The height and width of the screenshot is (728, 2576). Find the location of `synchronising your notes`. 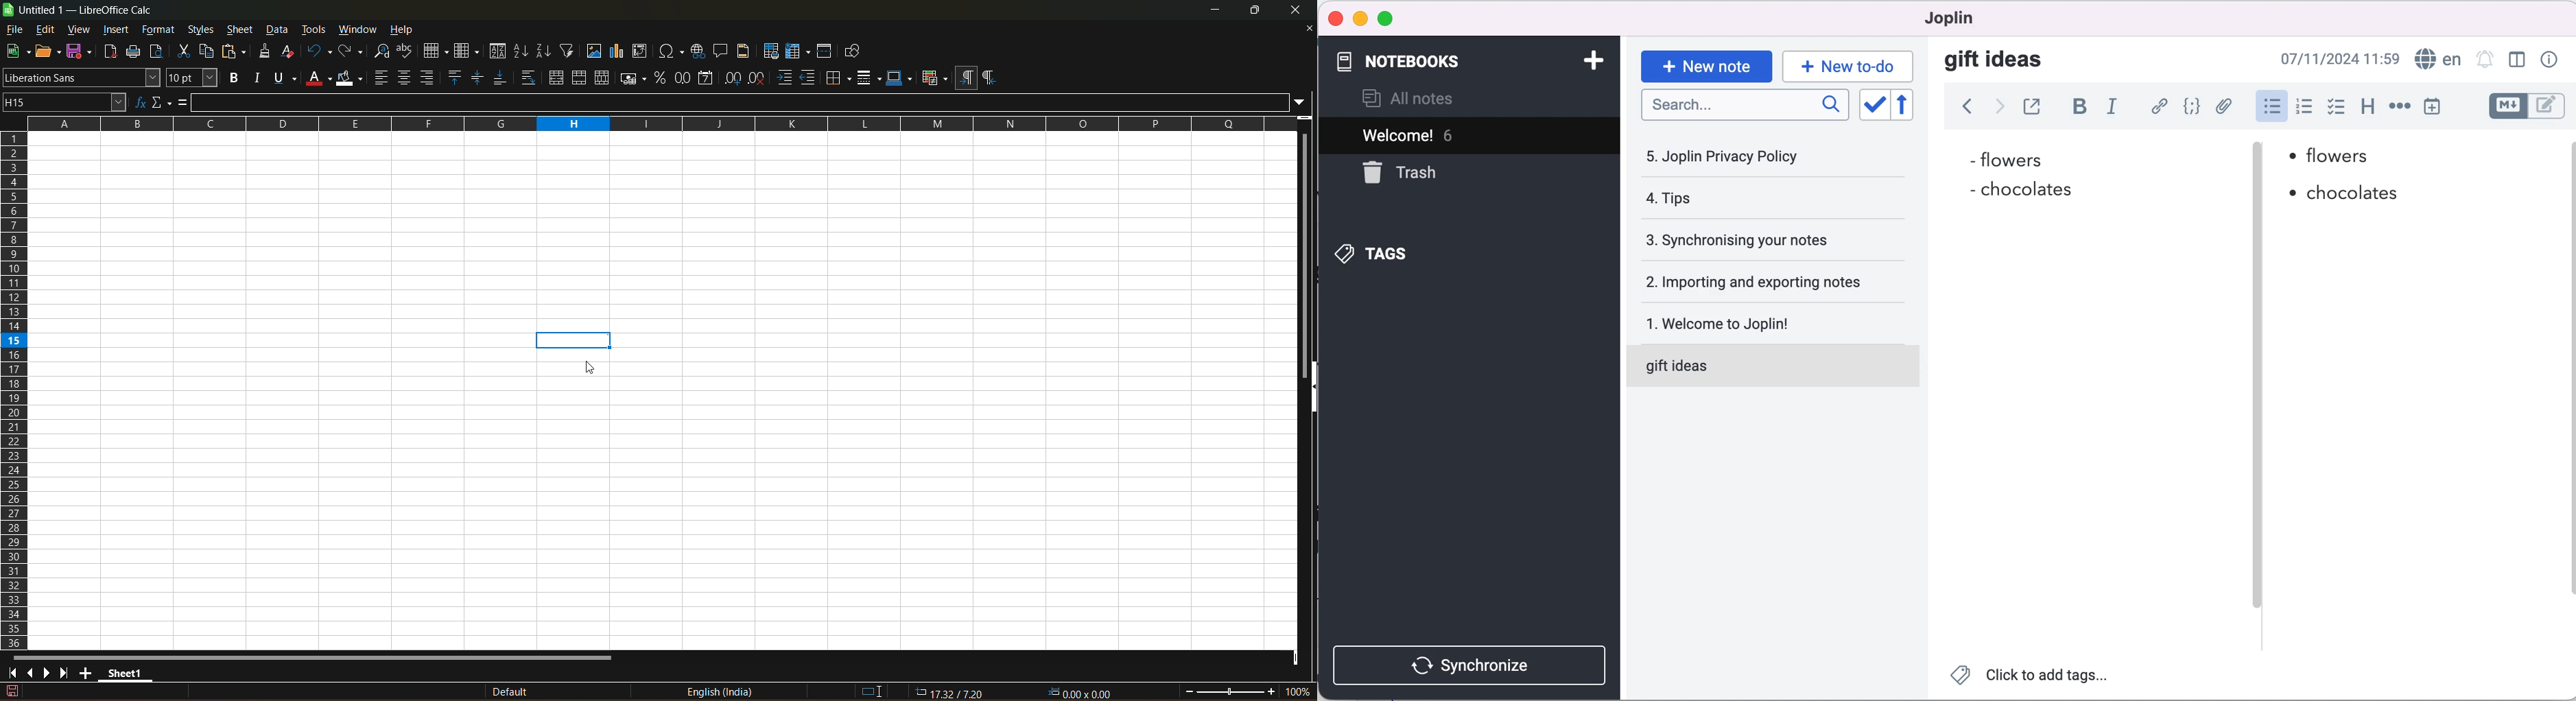

synchronising your notes is located at coordinates (1765, 238).